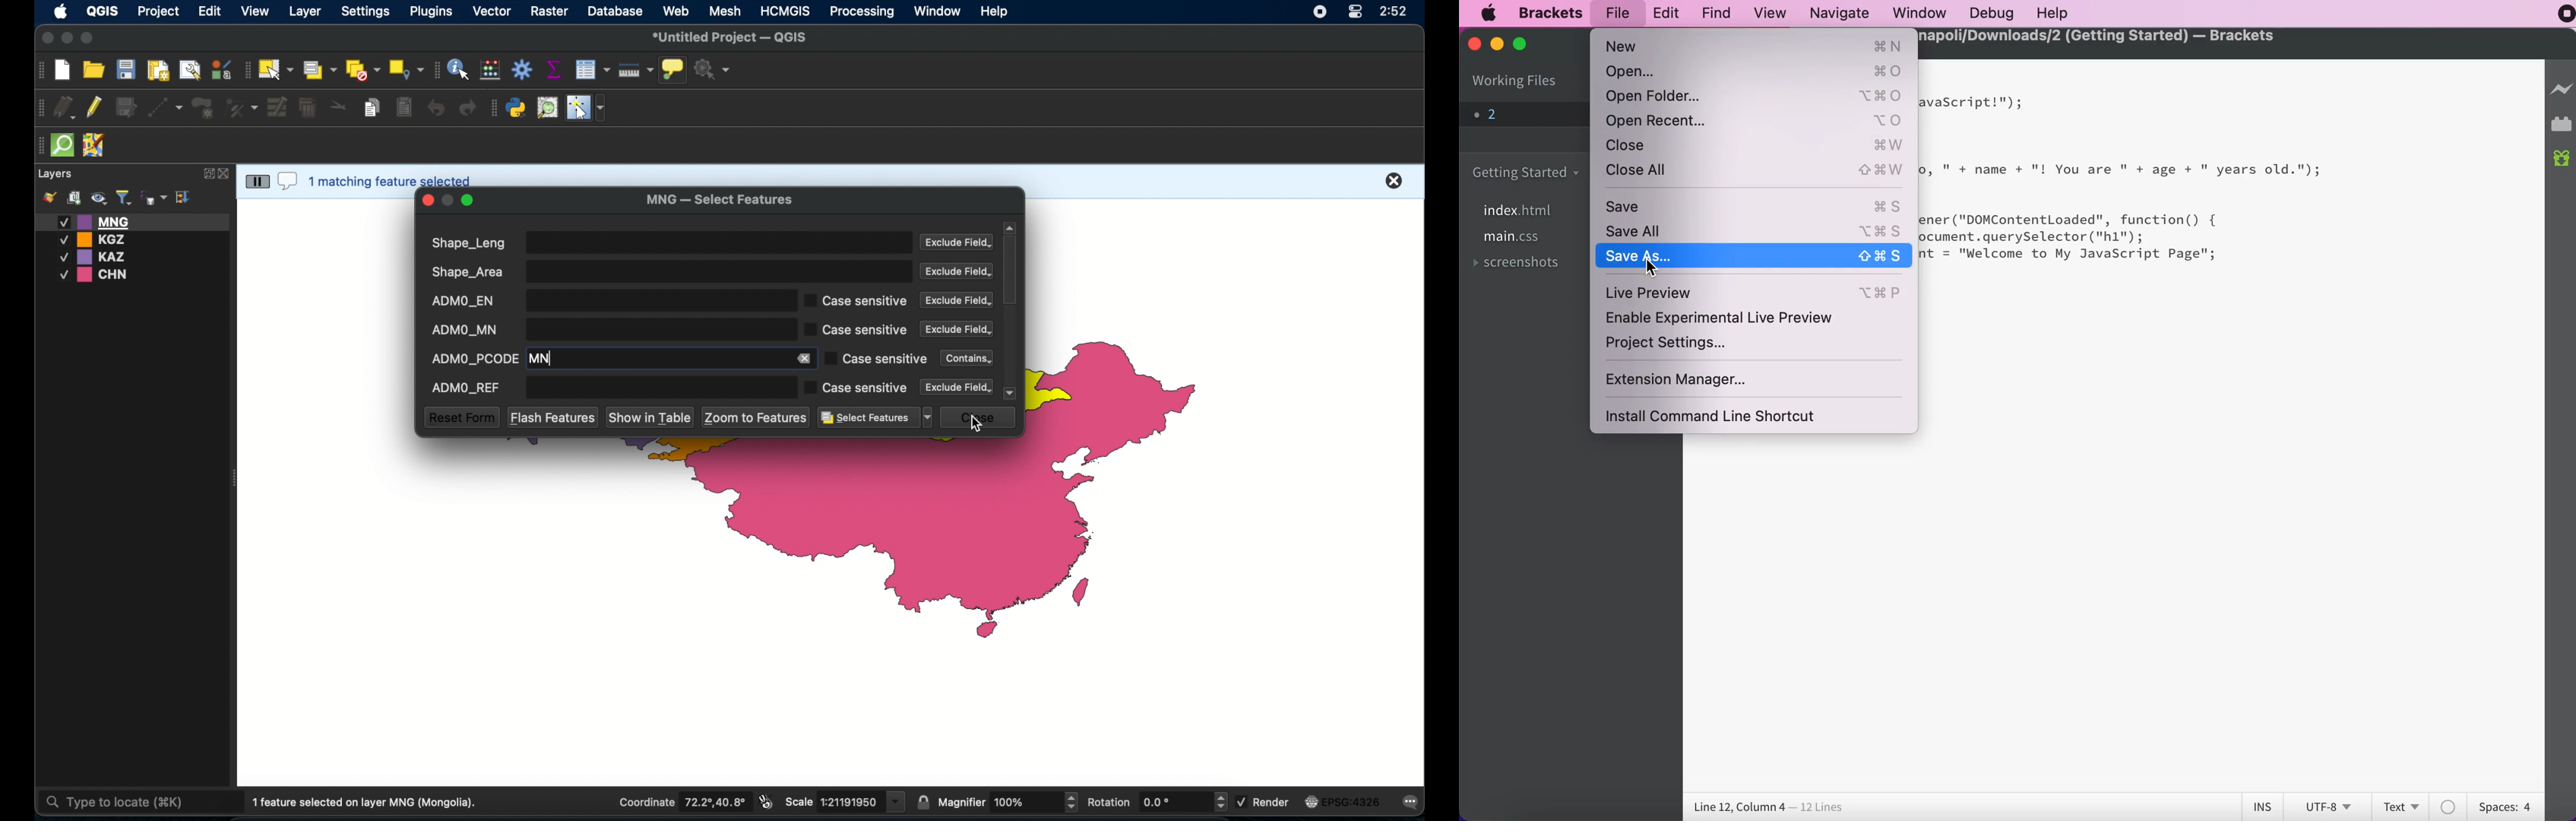 Image resolution: width=2576 pixels, height=840 pixels. I want to click on console.log("Hello, JavaScript!");let name = "John";let age = 30;function greet() {console.log("Hello, " + name + "! You are " + age + " years old.");}greet ();document.addEventListener ("DOMContentLoaded", function() {const heading = document.querySelector("h1");| heading textcontent = "Welcome to My JavaScript Page"; });, so click(2120, 188).